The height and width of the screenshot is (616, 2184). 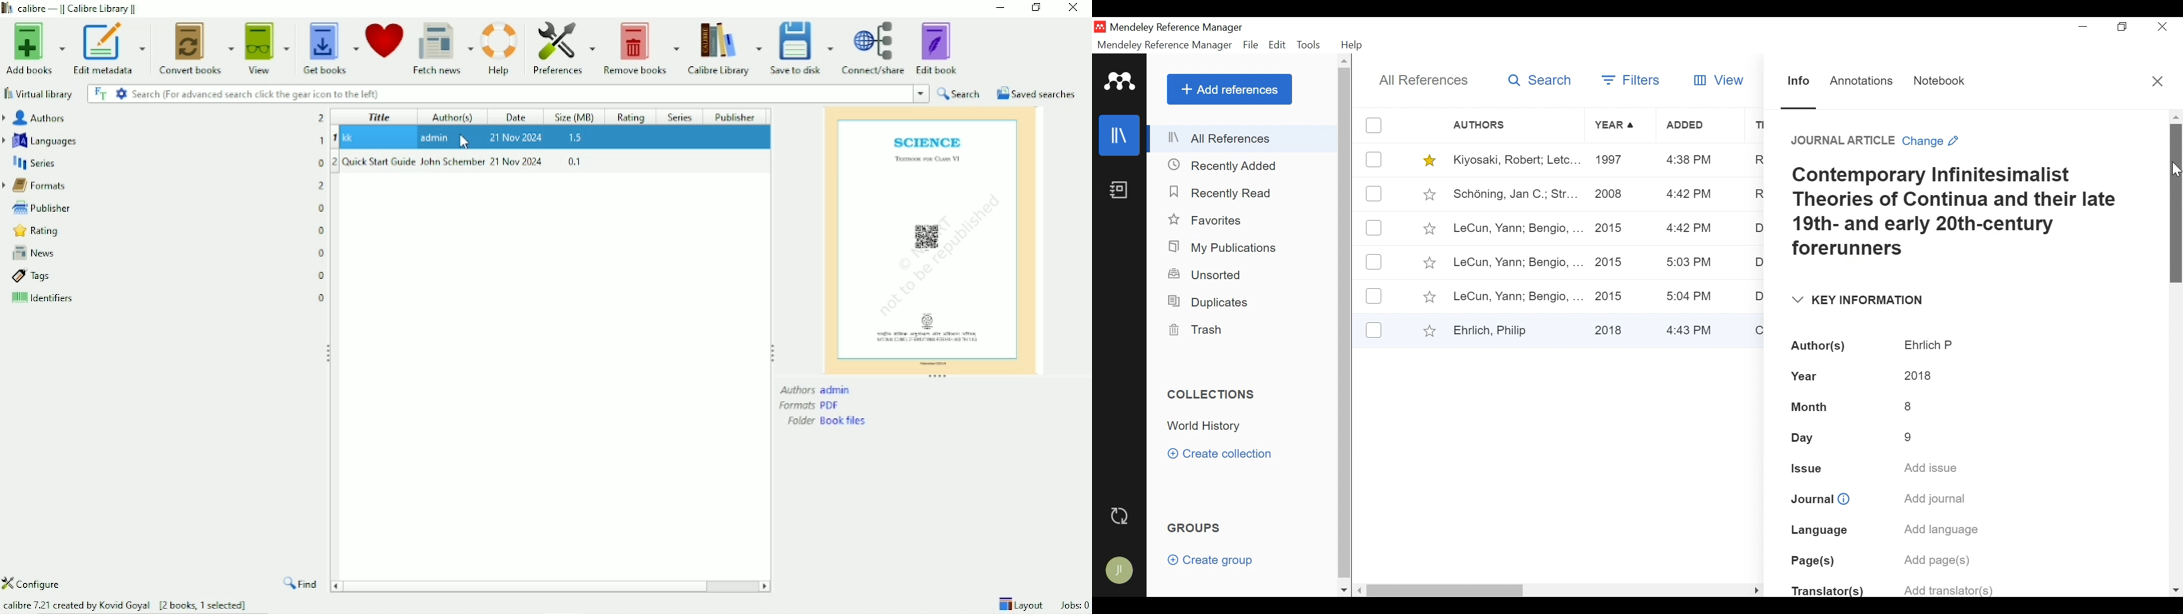 I want to click on Rating, so click(x=632, y=117).